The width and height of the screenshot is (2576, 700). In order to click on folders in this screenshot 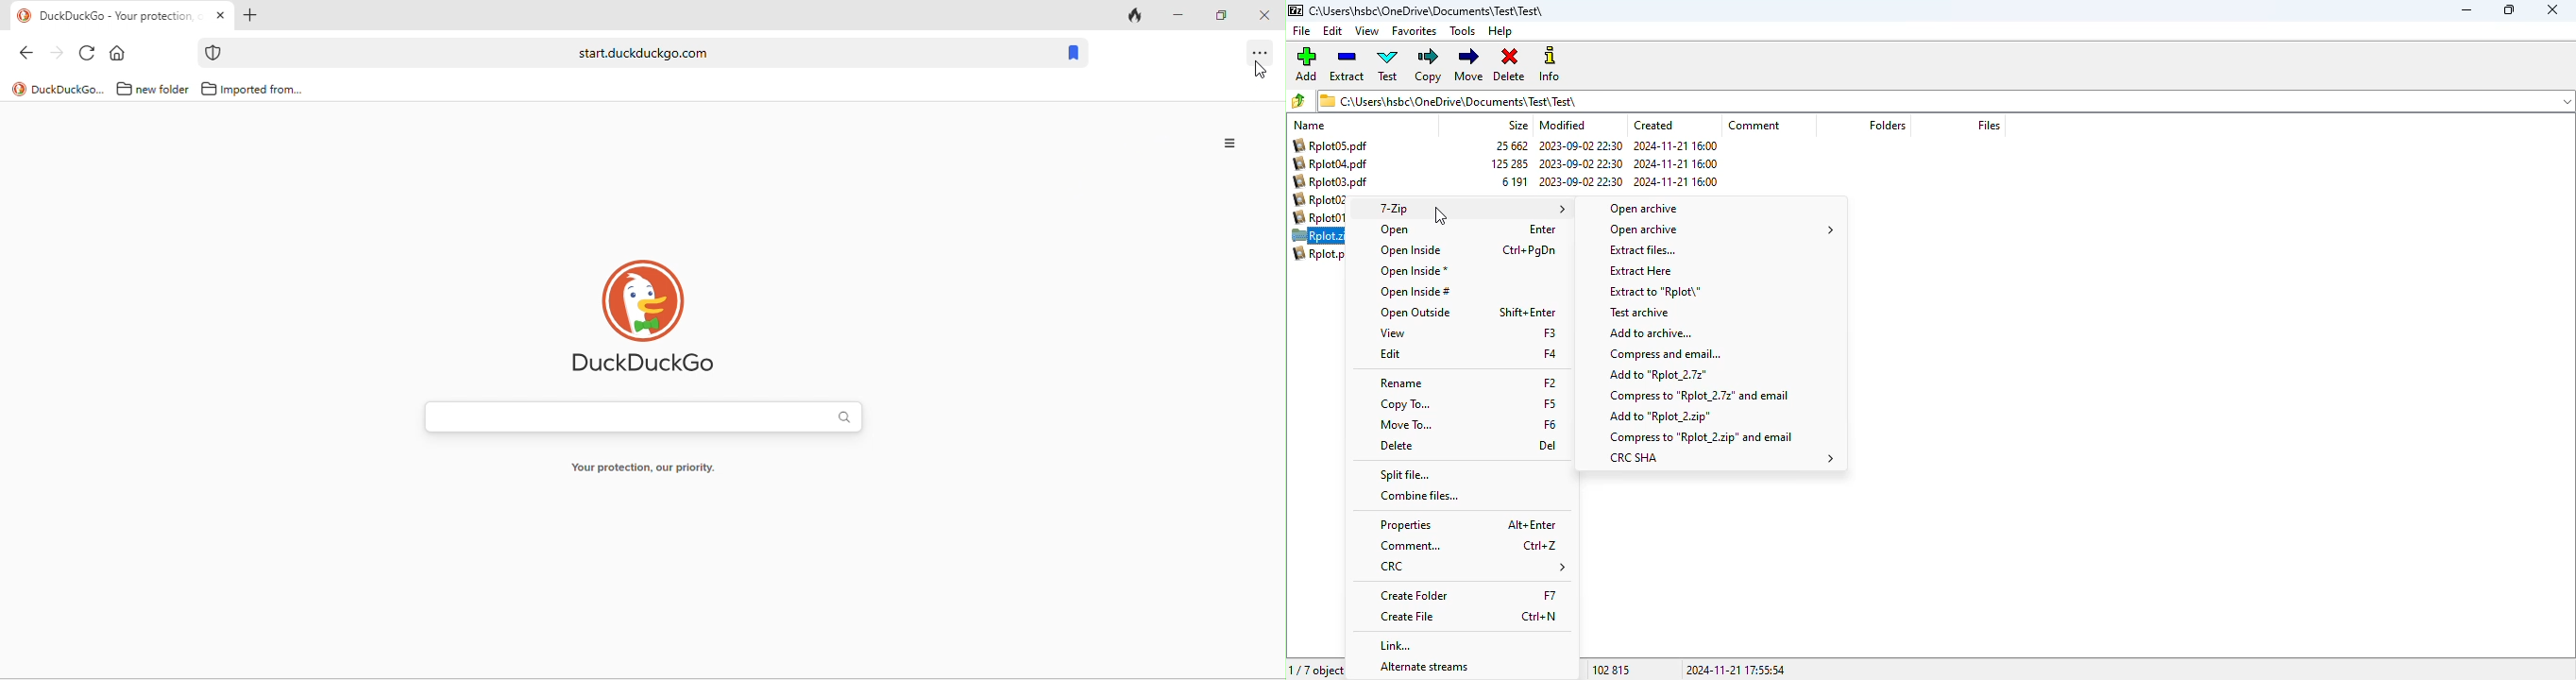, I will do `click(1887, 125)`.